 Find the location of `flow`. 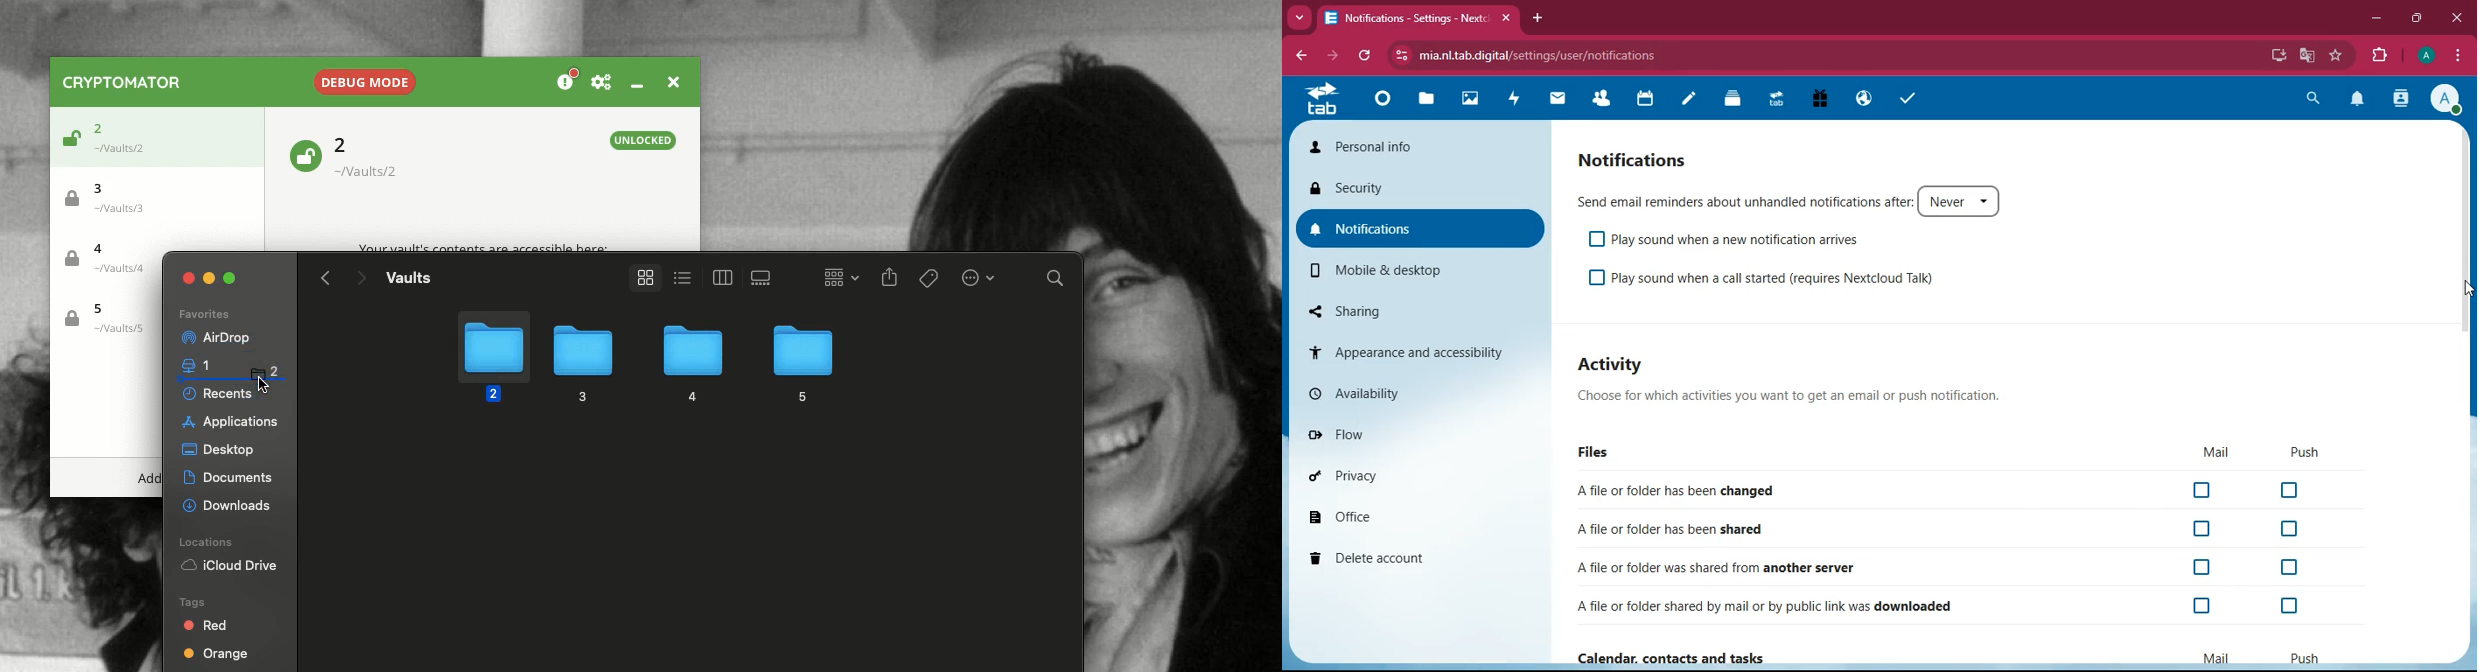

flow is located at coordinates (1417, 431).